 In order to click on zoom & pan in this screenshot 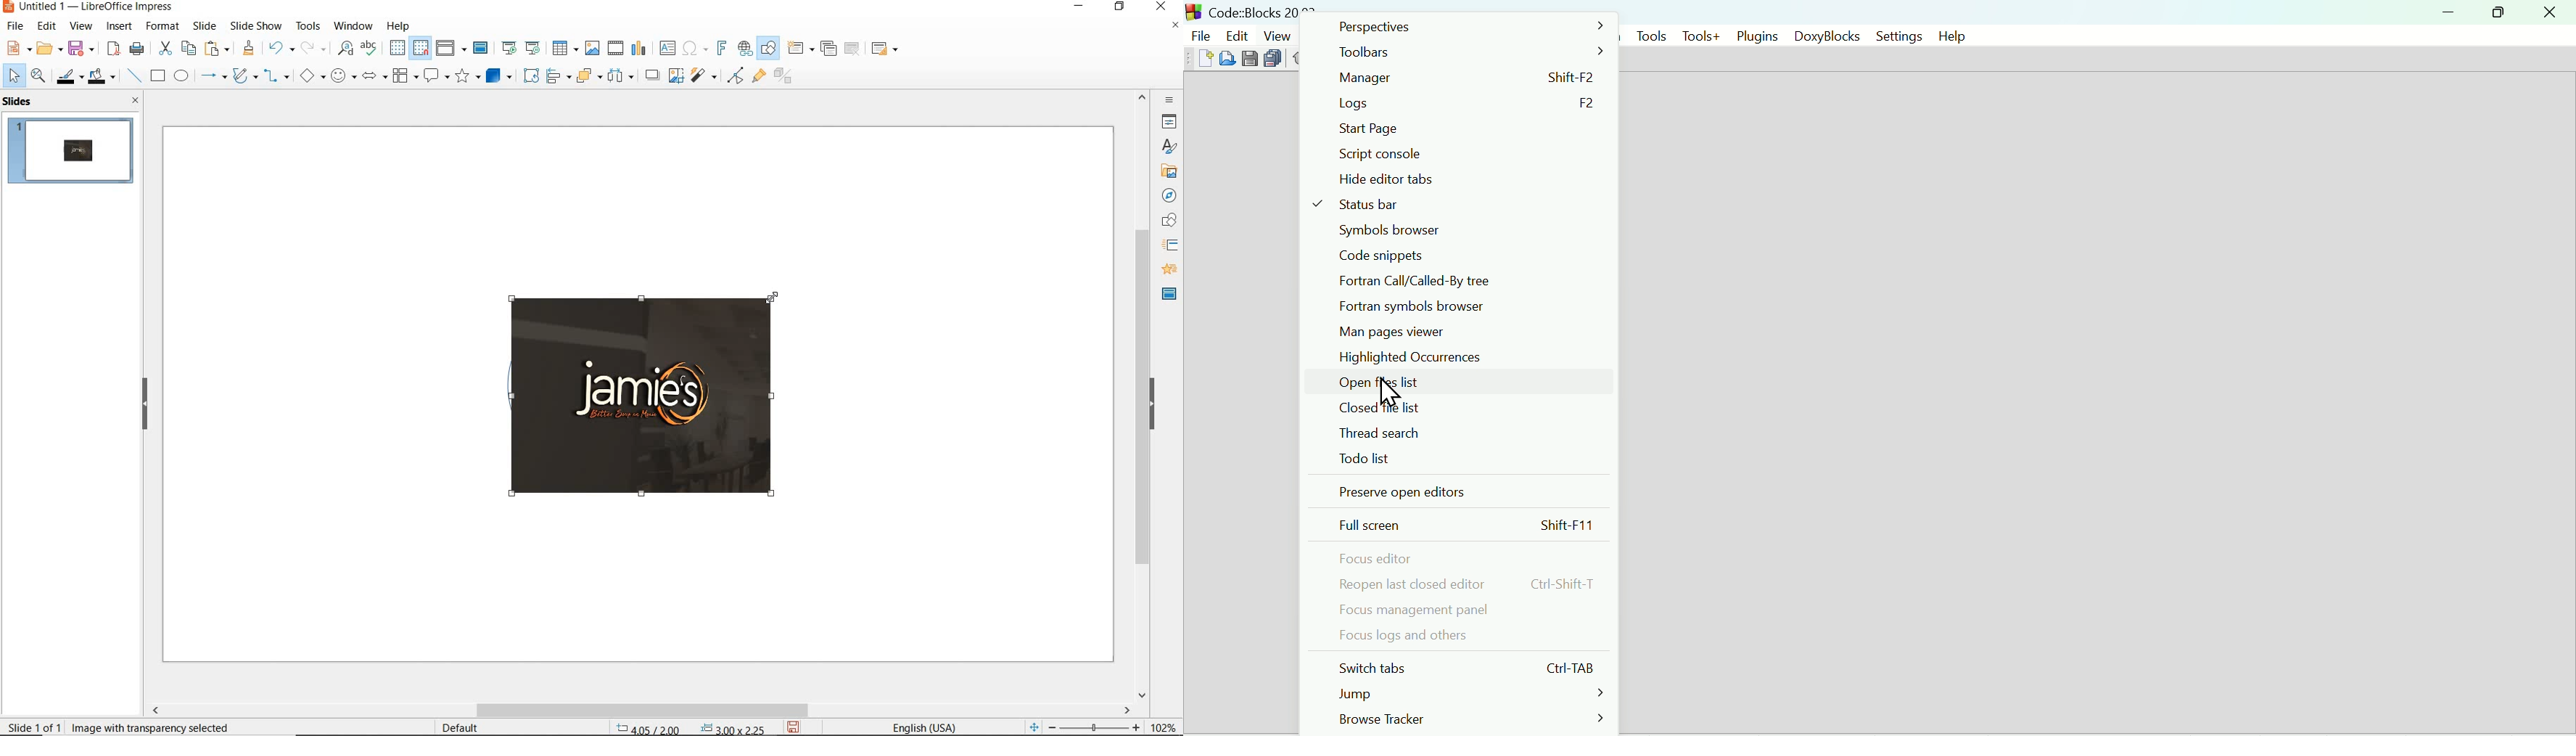, I will do `click(39, 78)`.